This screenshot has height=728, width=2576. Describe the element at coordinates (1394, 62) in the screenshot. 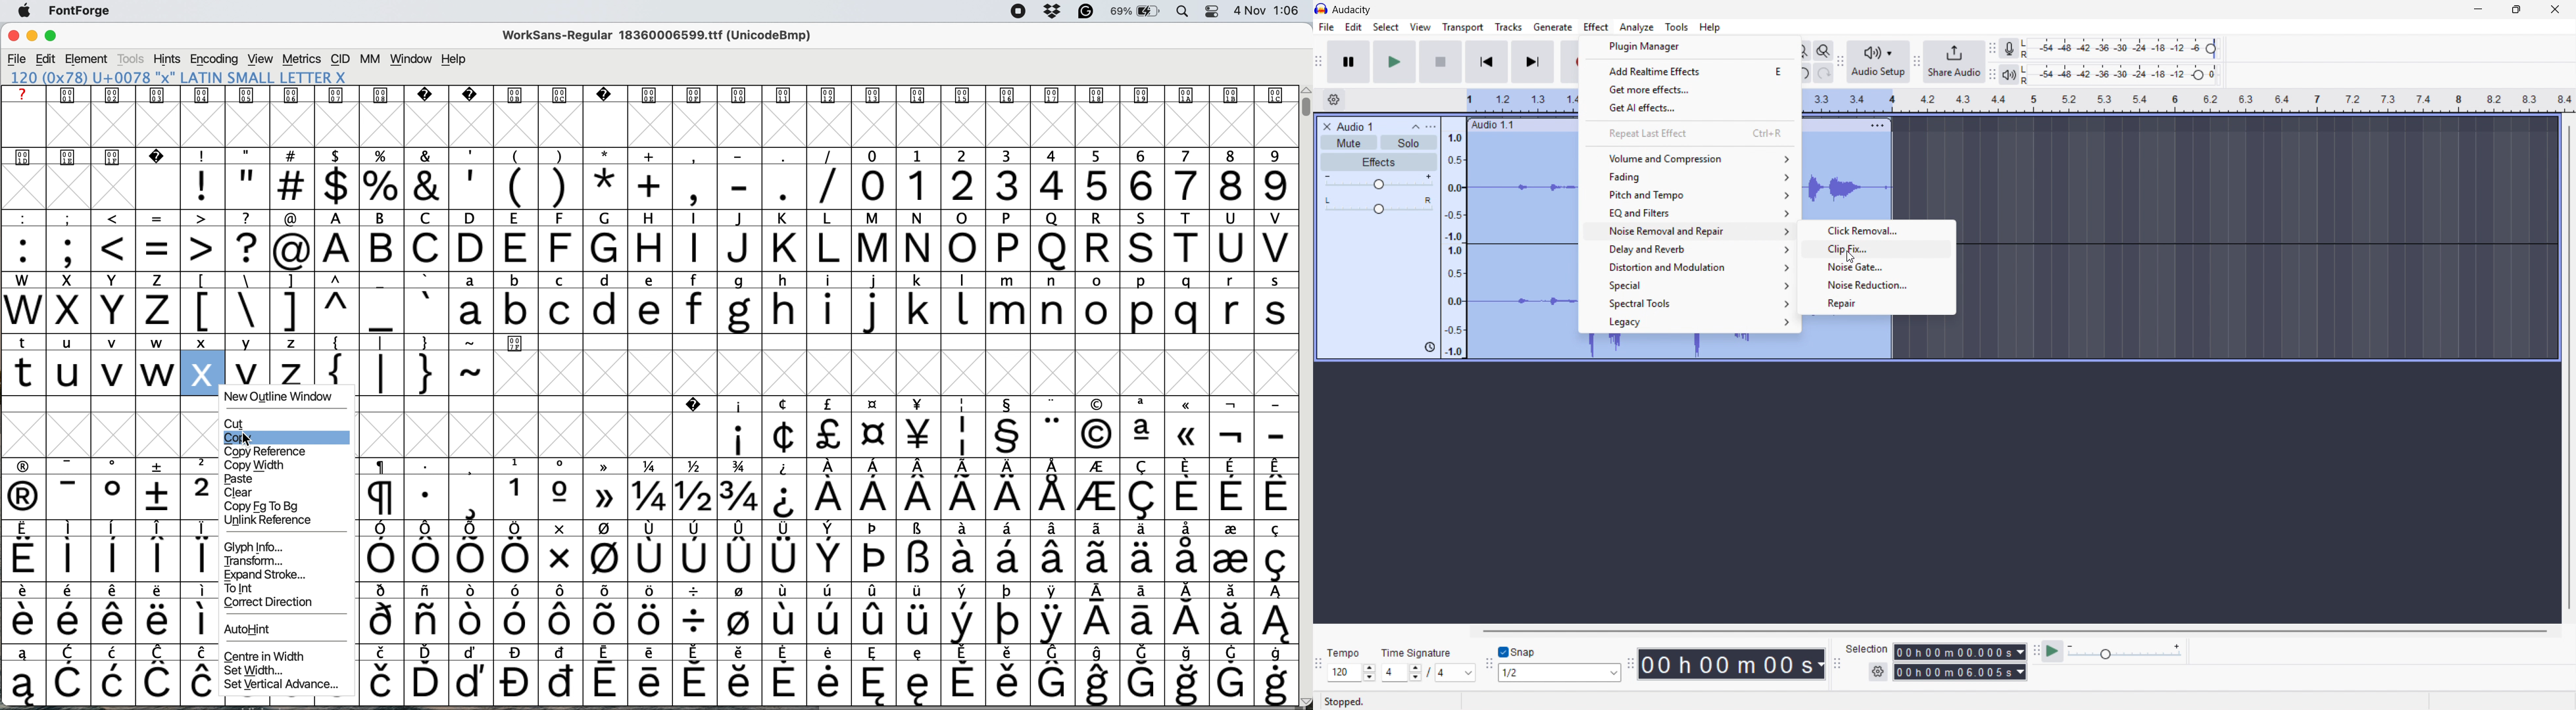

I see `Play ` at that location.